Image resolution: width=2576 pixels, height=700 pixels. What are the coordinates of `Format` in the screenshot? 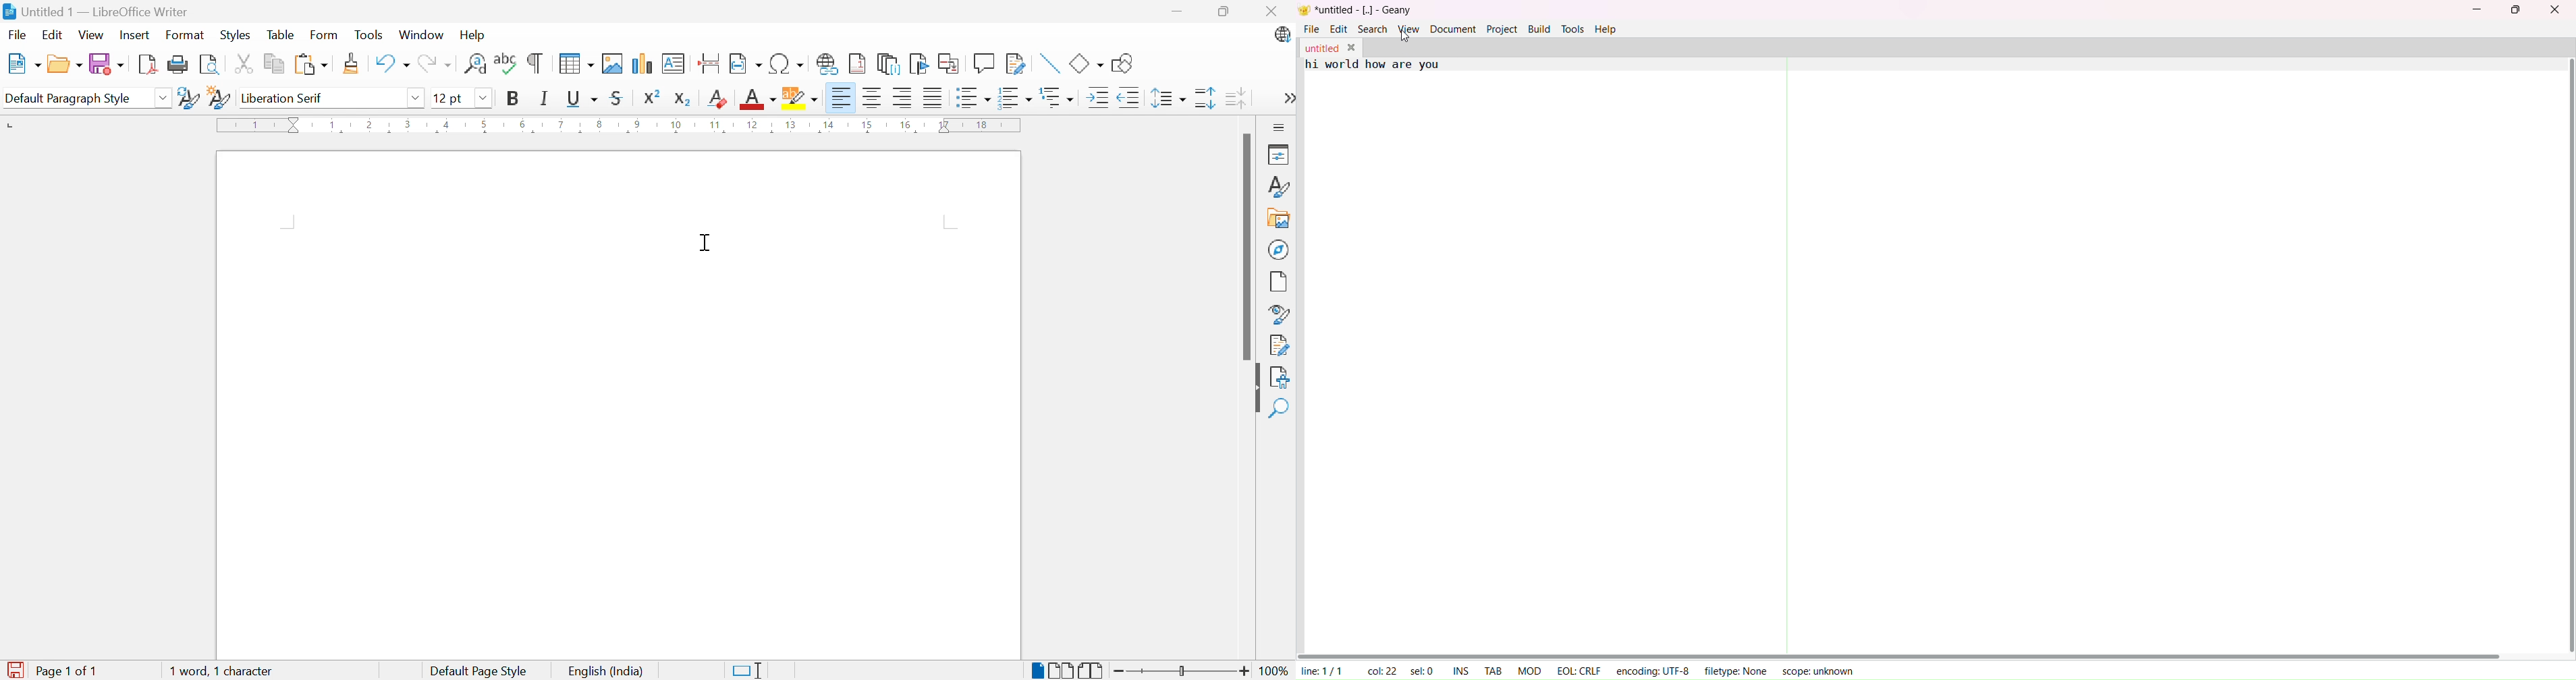 It's located at (184, 34).